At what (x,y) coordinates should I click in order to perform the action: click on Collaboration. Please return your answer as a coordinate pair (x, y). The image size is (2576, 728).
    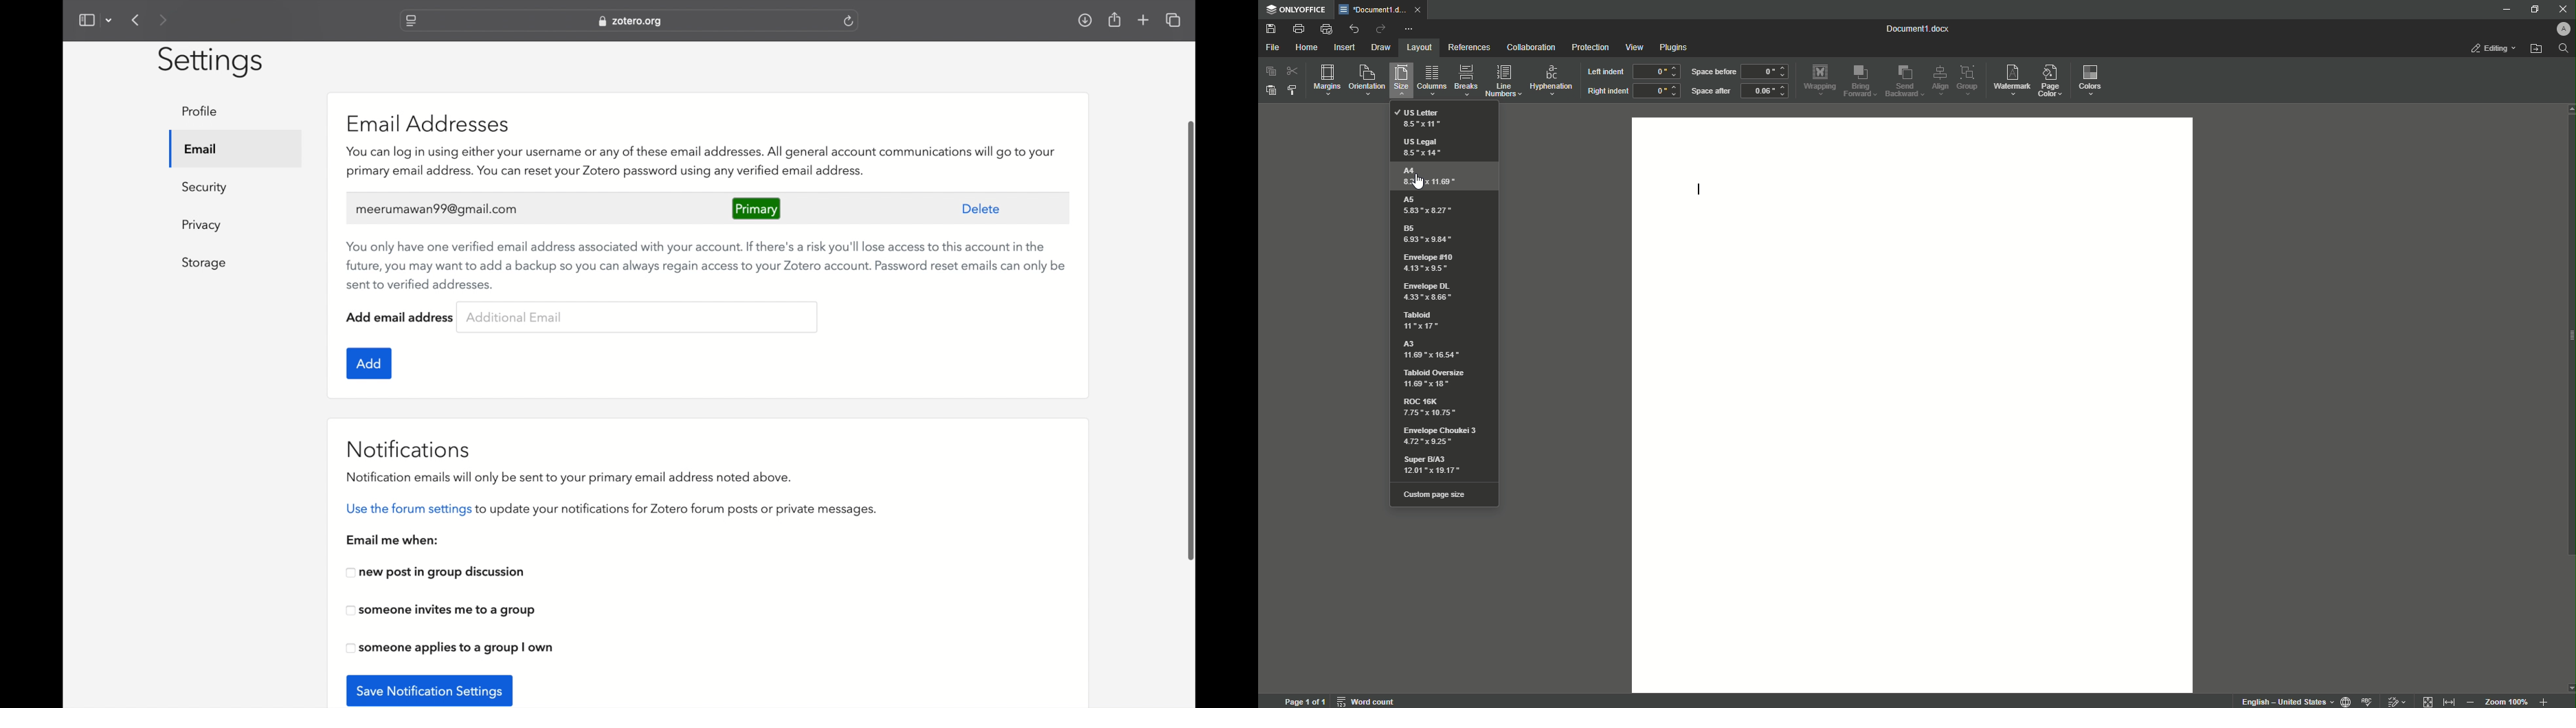
    Looking at the image, I should click on (1531, 47).